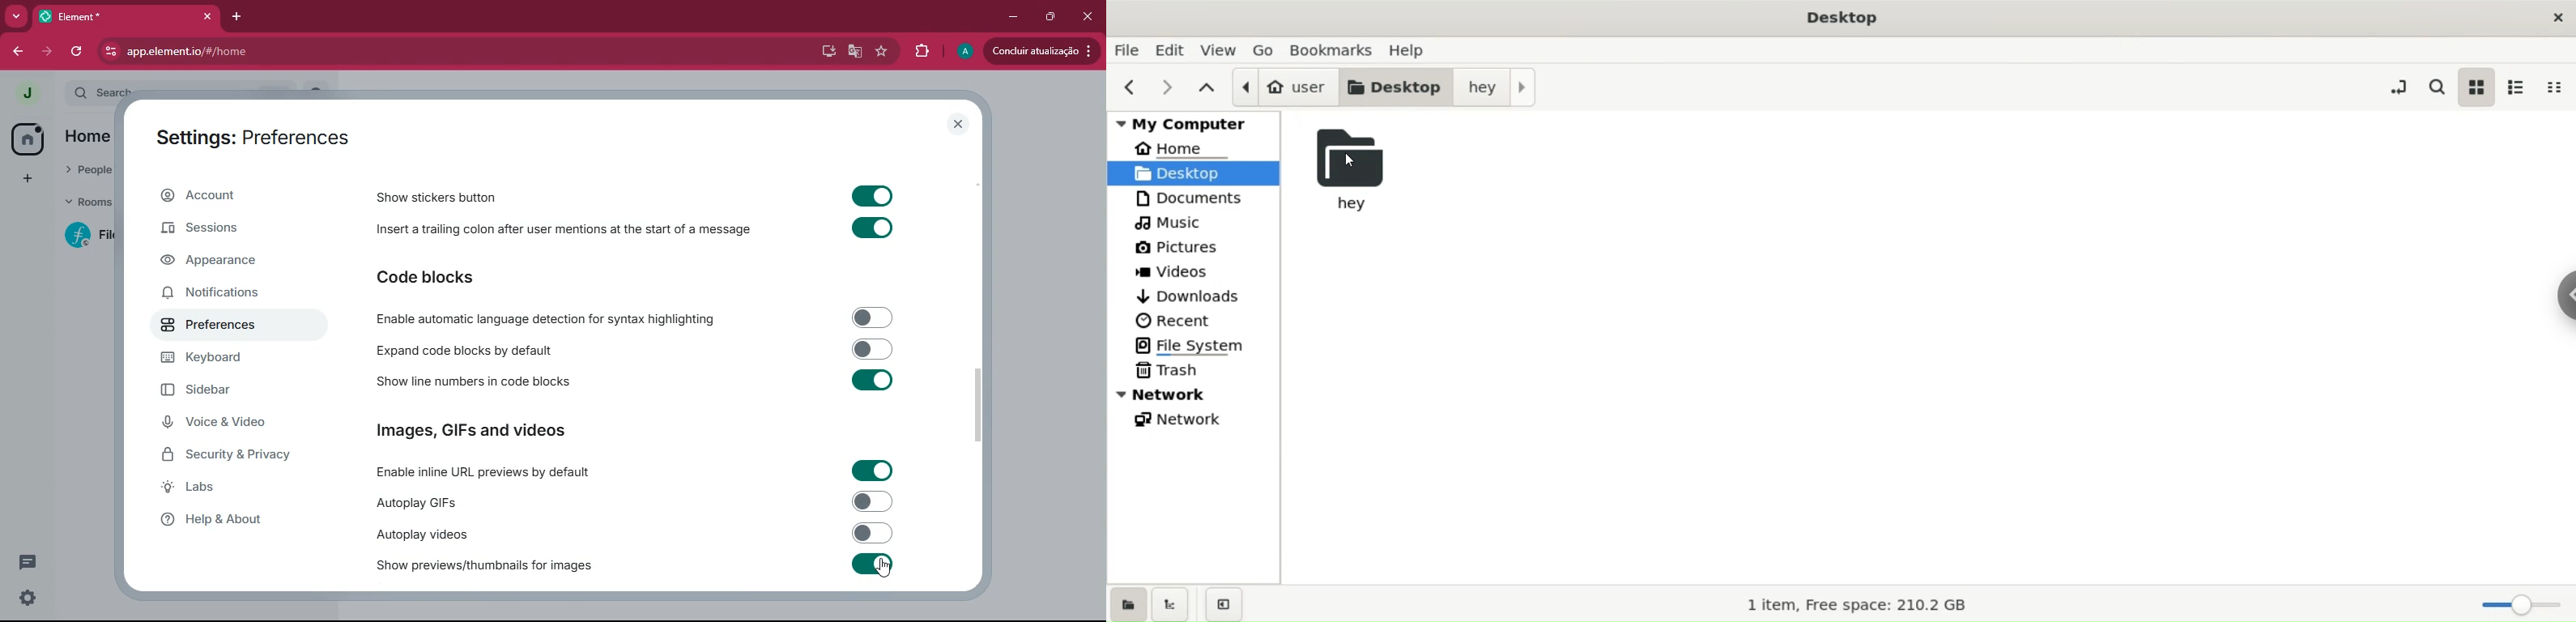 The height and width of the screenshot is (644, 2576). What do you see at coordinates (466, 351) in the screenshot?
I see `Expand code blocks by default` at bounding box center [466, 351].